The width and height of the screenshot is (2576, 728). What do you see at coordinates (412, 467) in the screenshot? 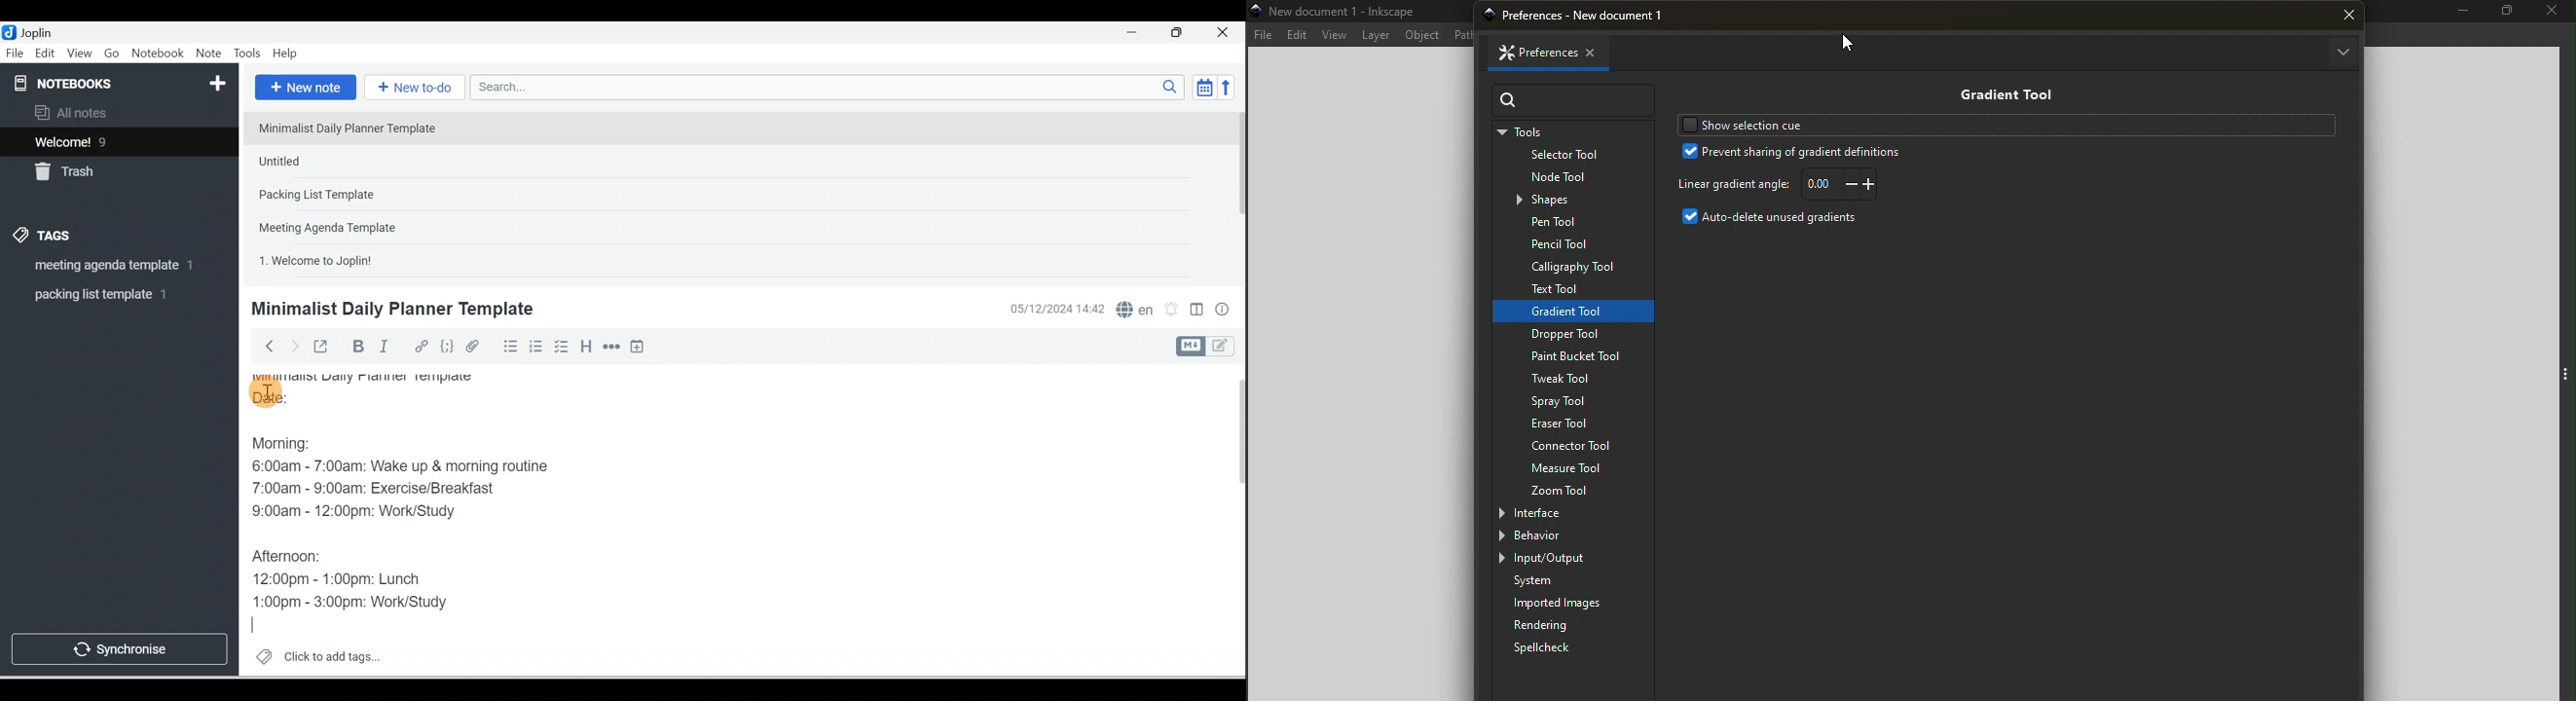
I see `6:00am - 7:00am: Wake up & morning routine` at bounding box center [412, 467].